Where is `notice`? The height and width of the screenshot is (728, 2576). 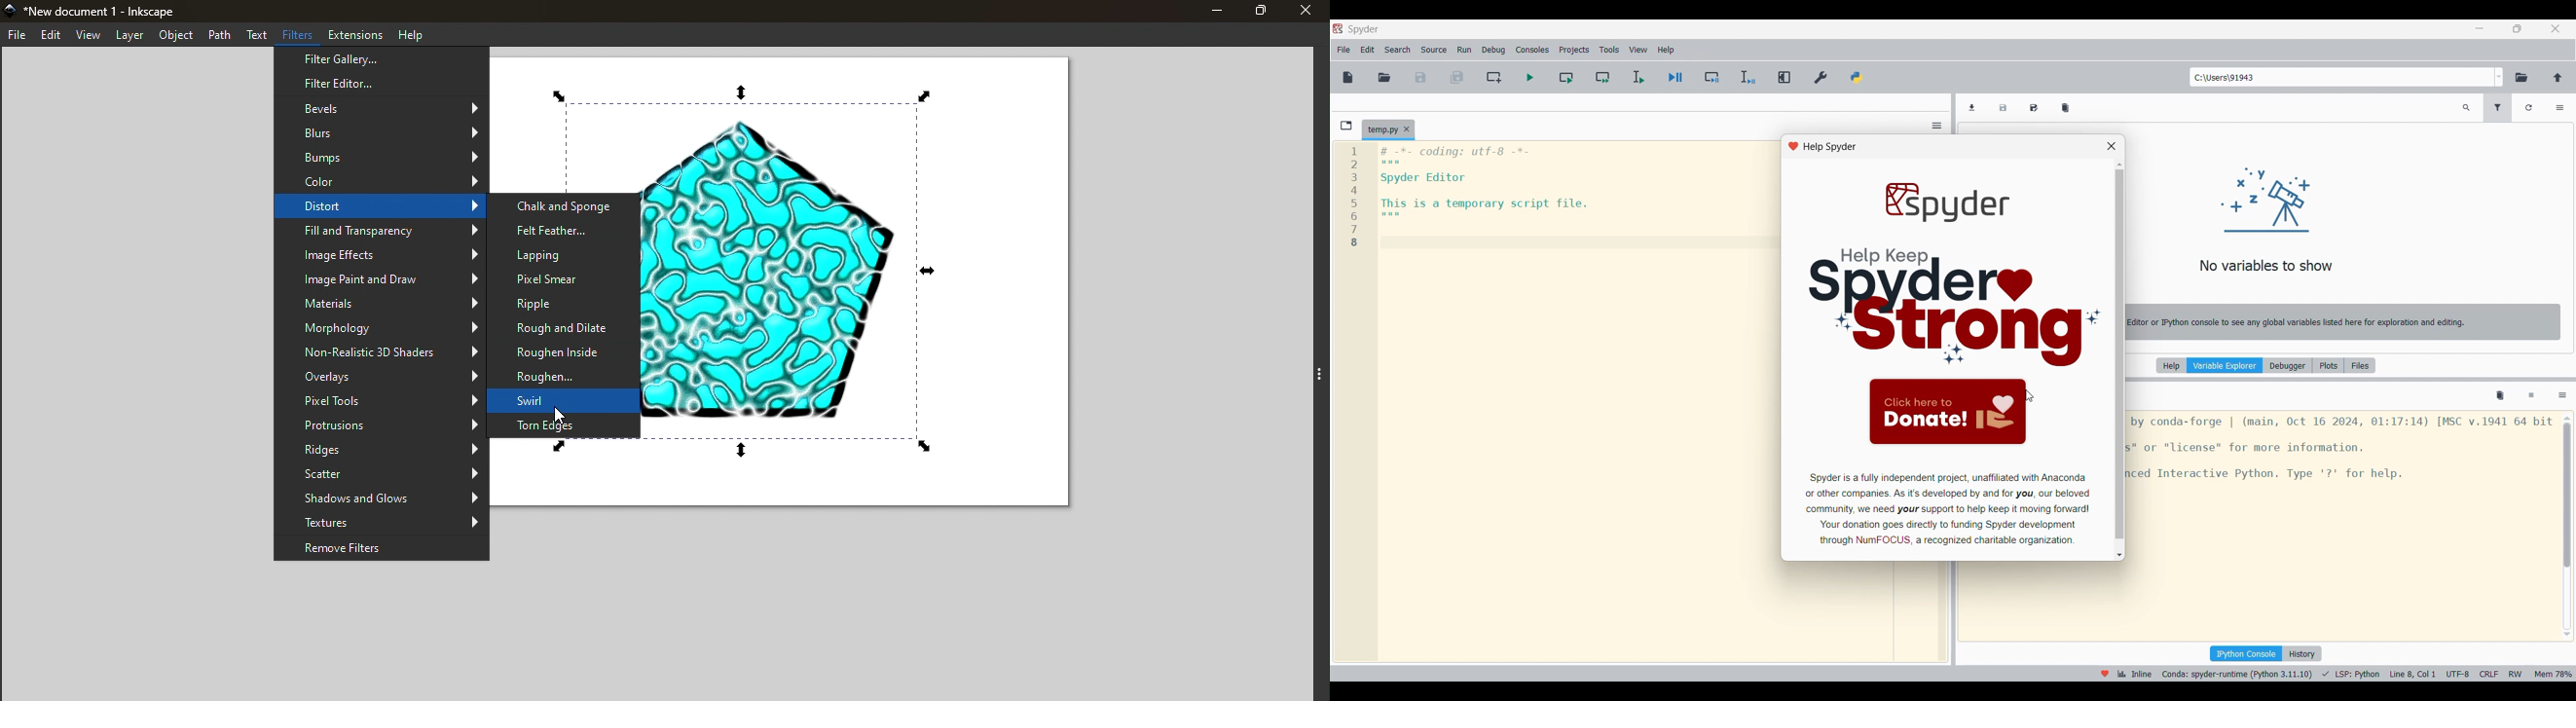
notice is located at coordinates (2348, 320).